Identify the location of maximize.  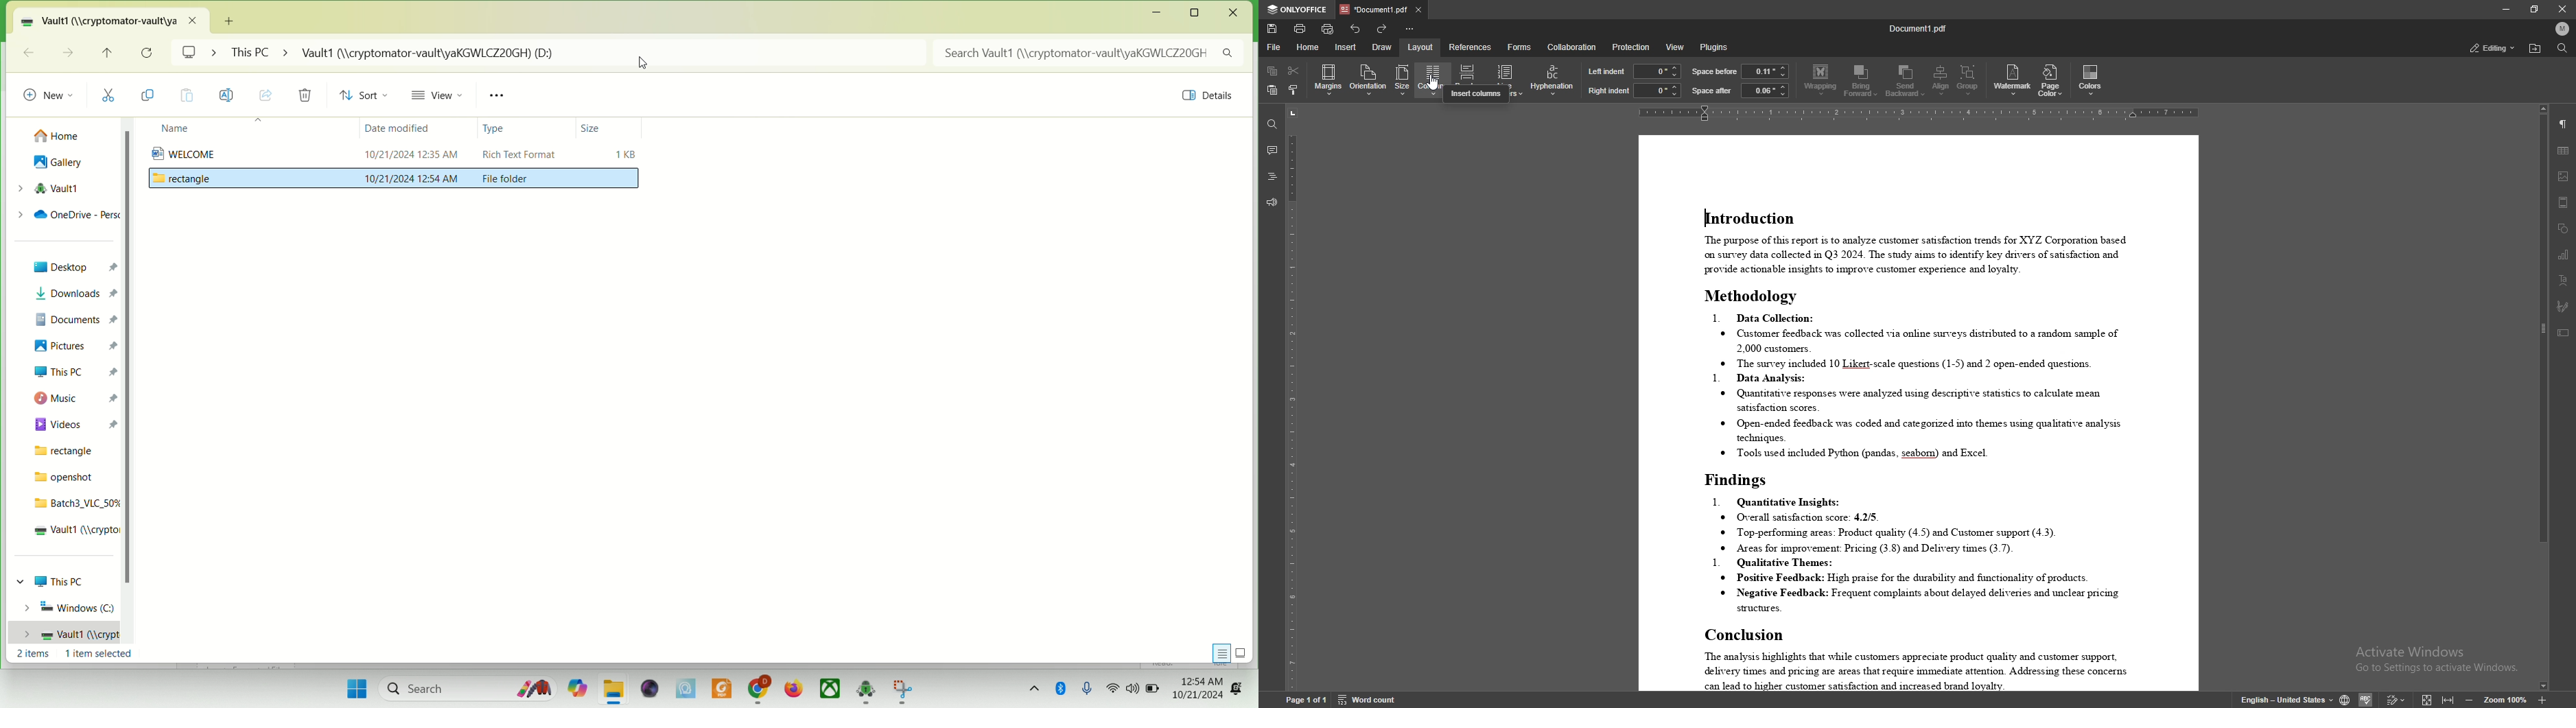
(1199, 13).